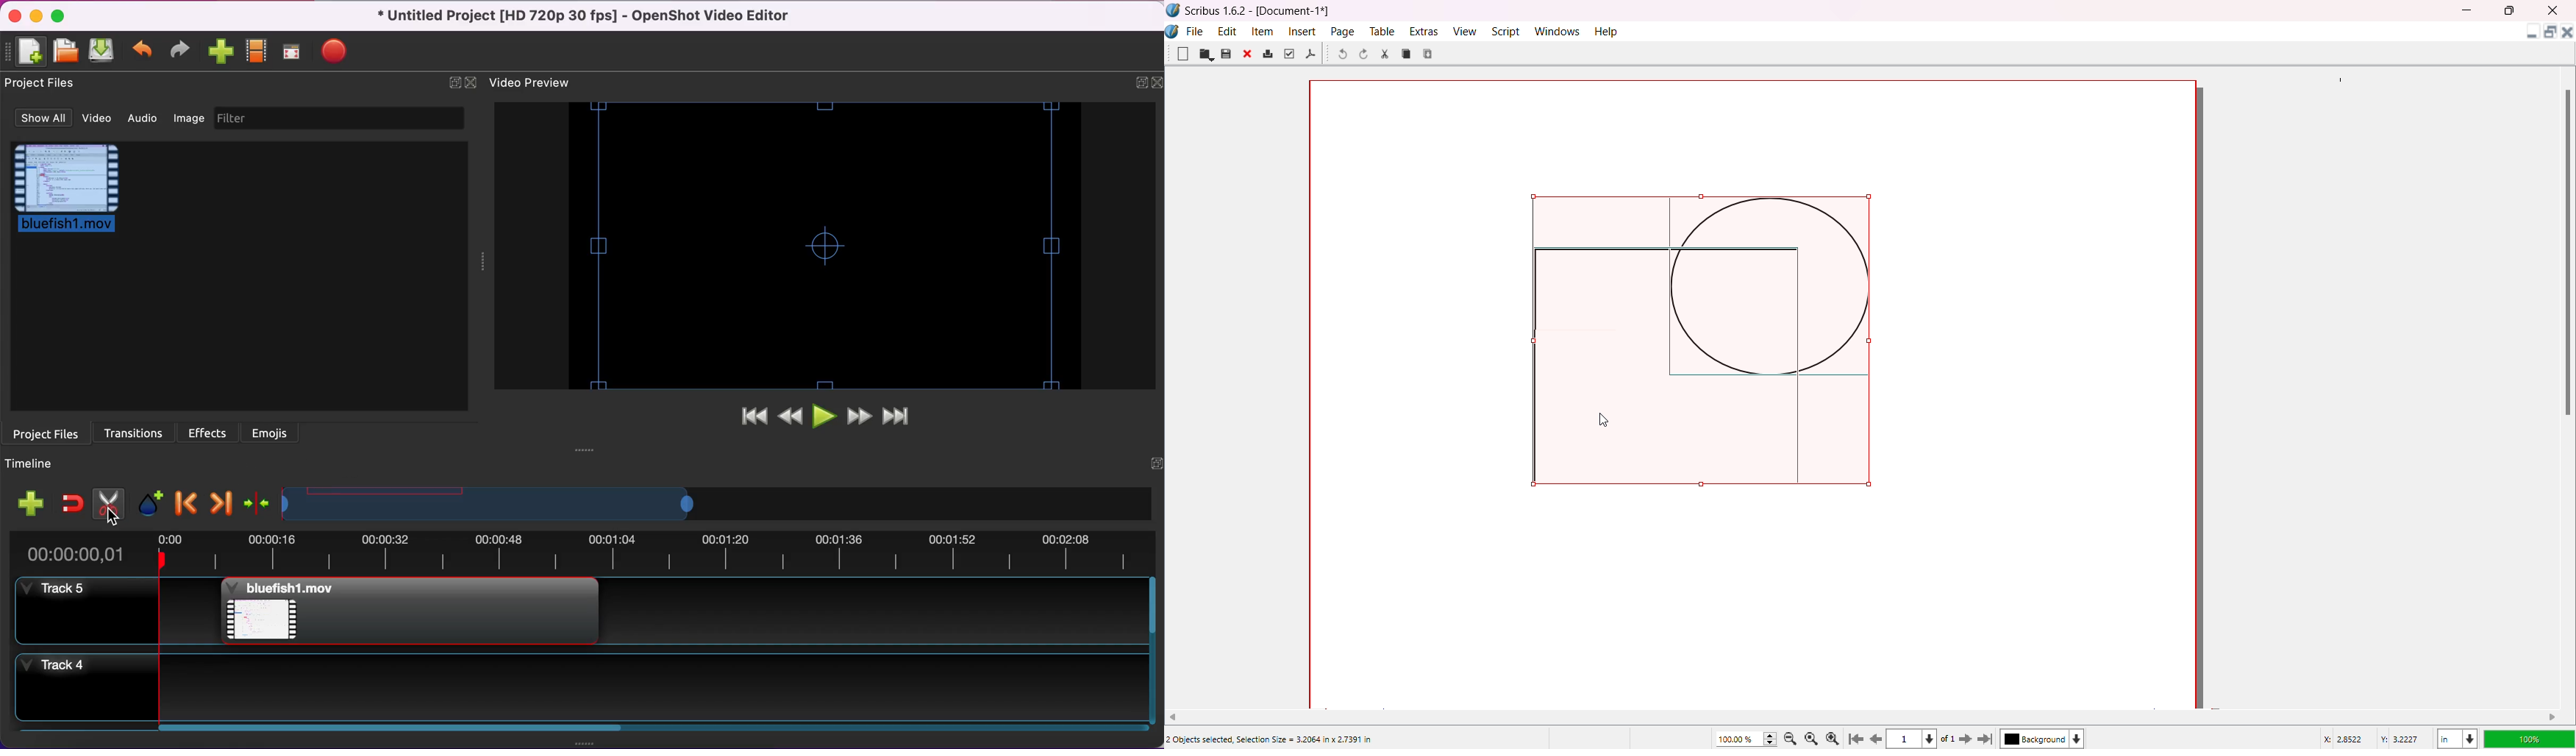 The height and width of the screenshot is (756, 2576). Describe the element at coordinates (72, 194) in the screenshot. I see `file` at that location.